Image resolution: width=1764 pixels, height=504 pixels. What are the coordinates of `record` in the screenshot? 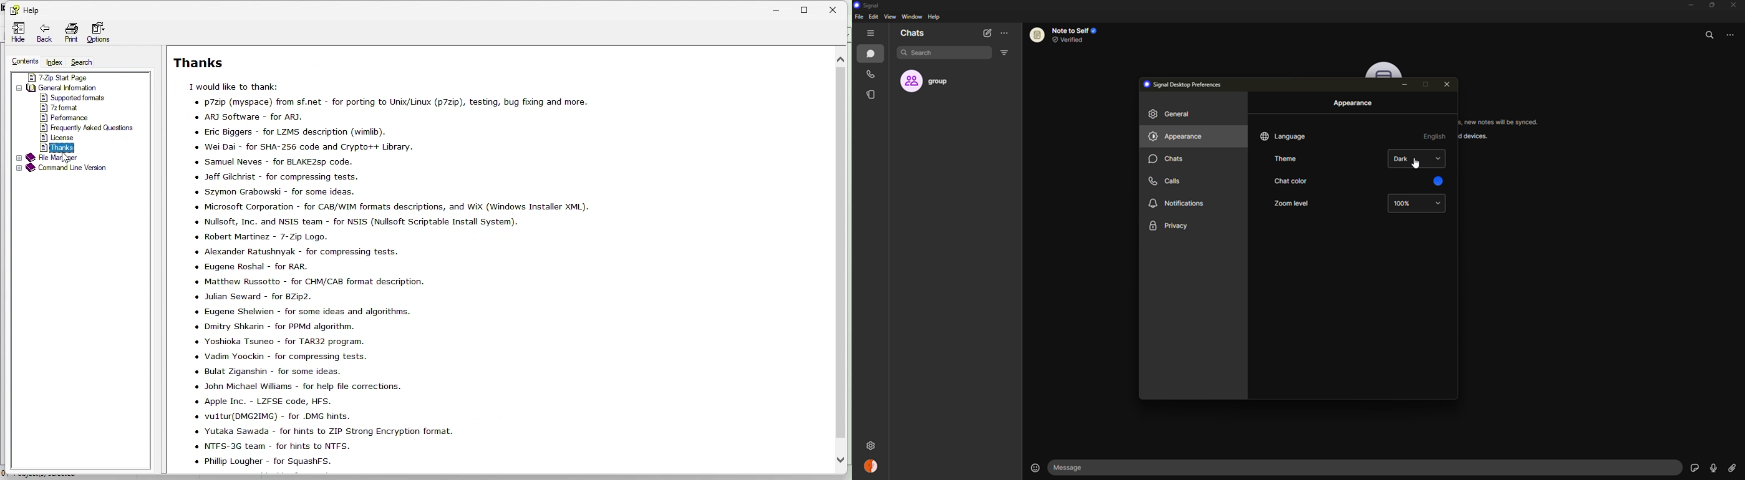 It's located at (1710, 467).